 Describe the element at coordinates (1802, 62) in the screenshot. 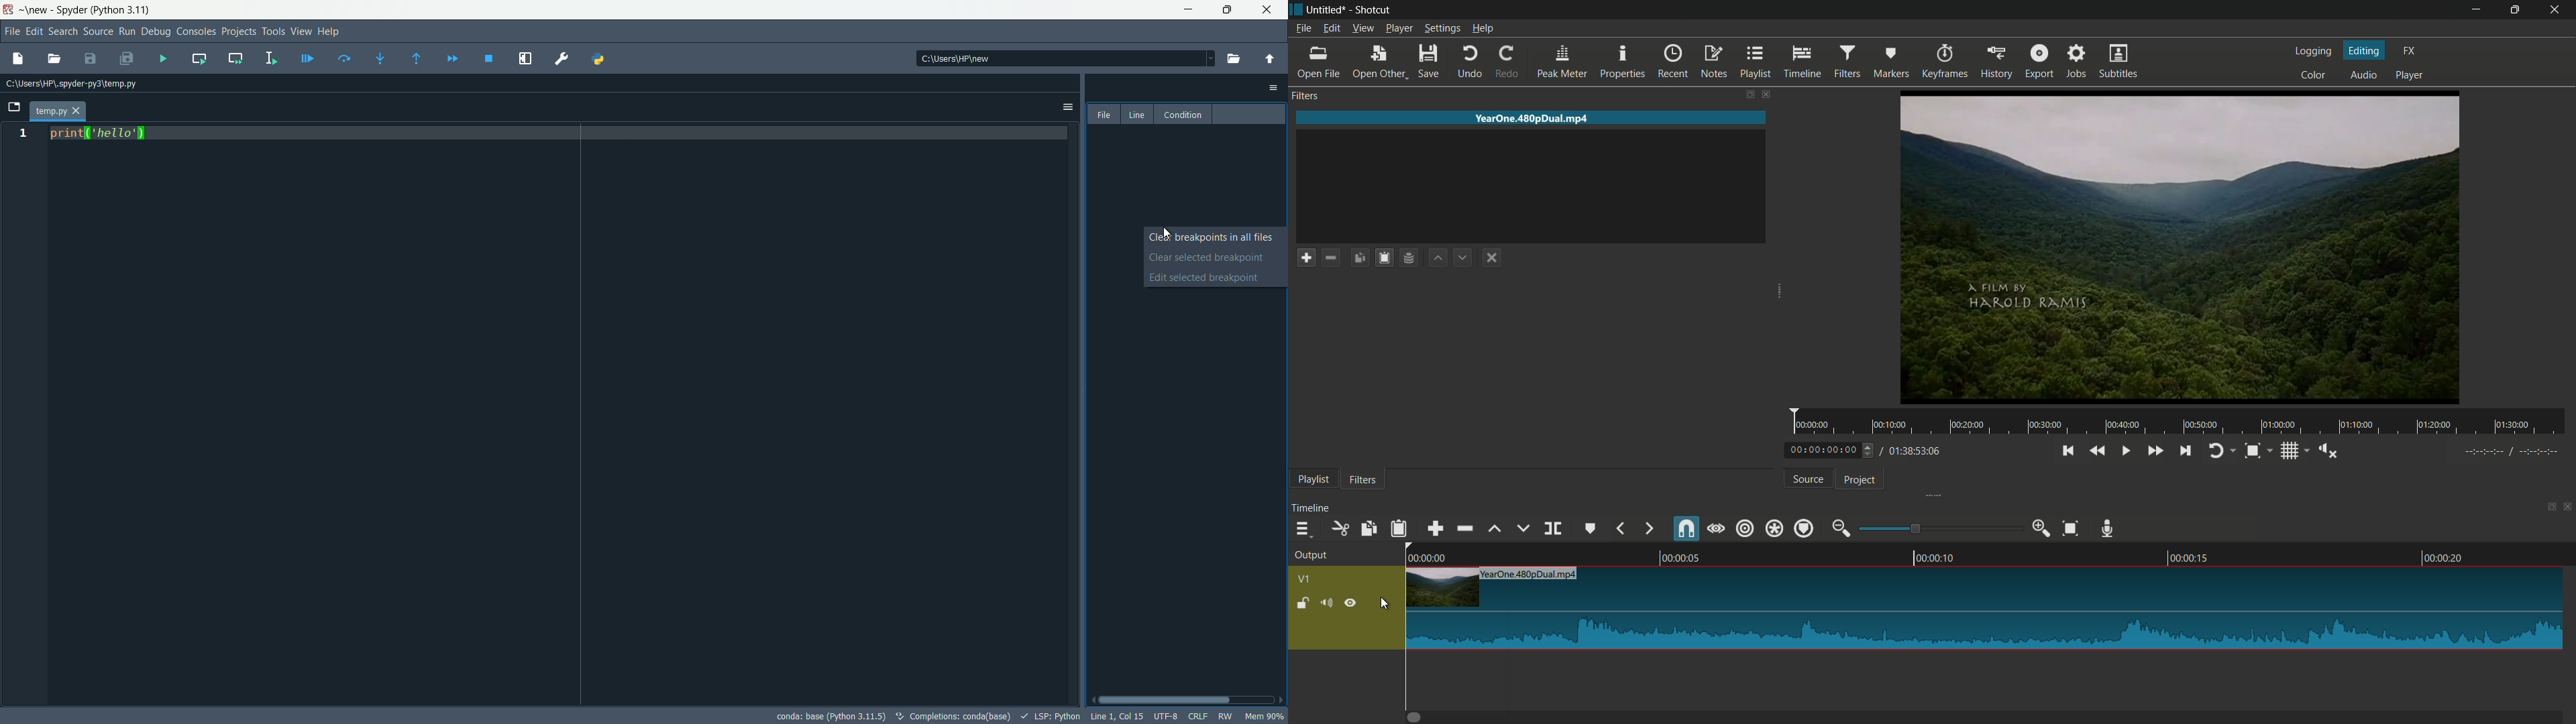

I see `timeline` at that location.